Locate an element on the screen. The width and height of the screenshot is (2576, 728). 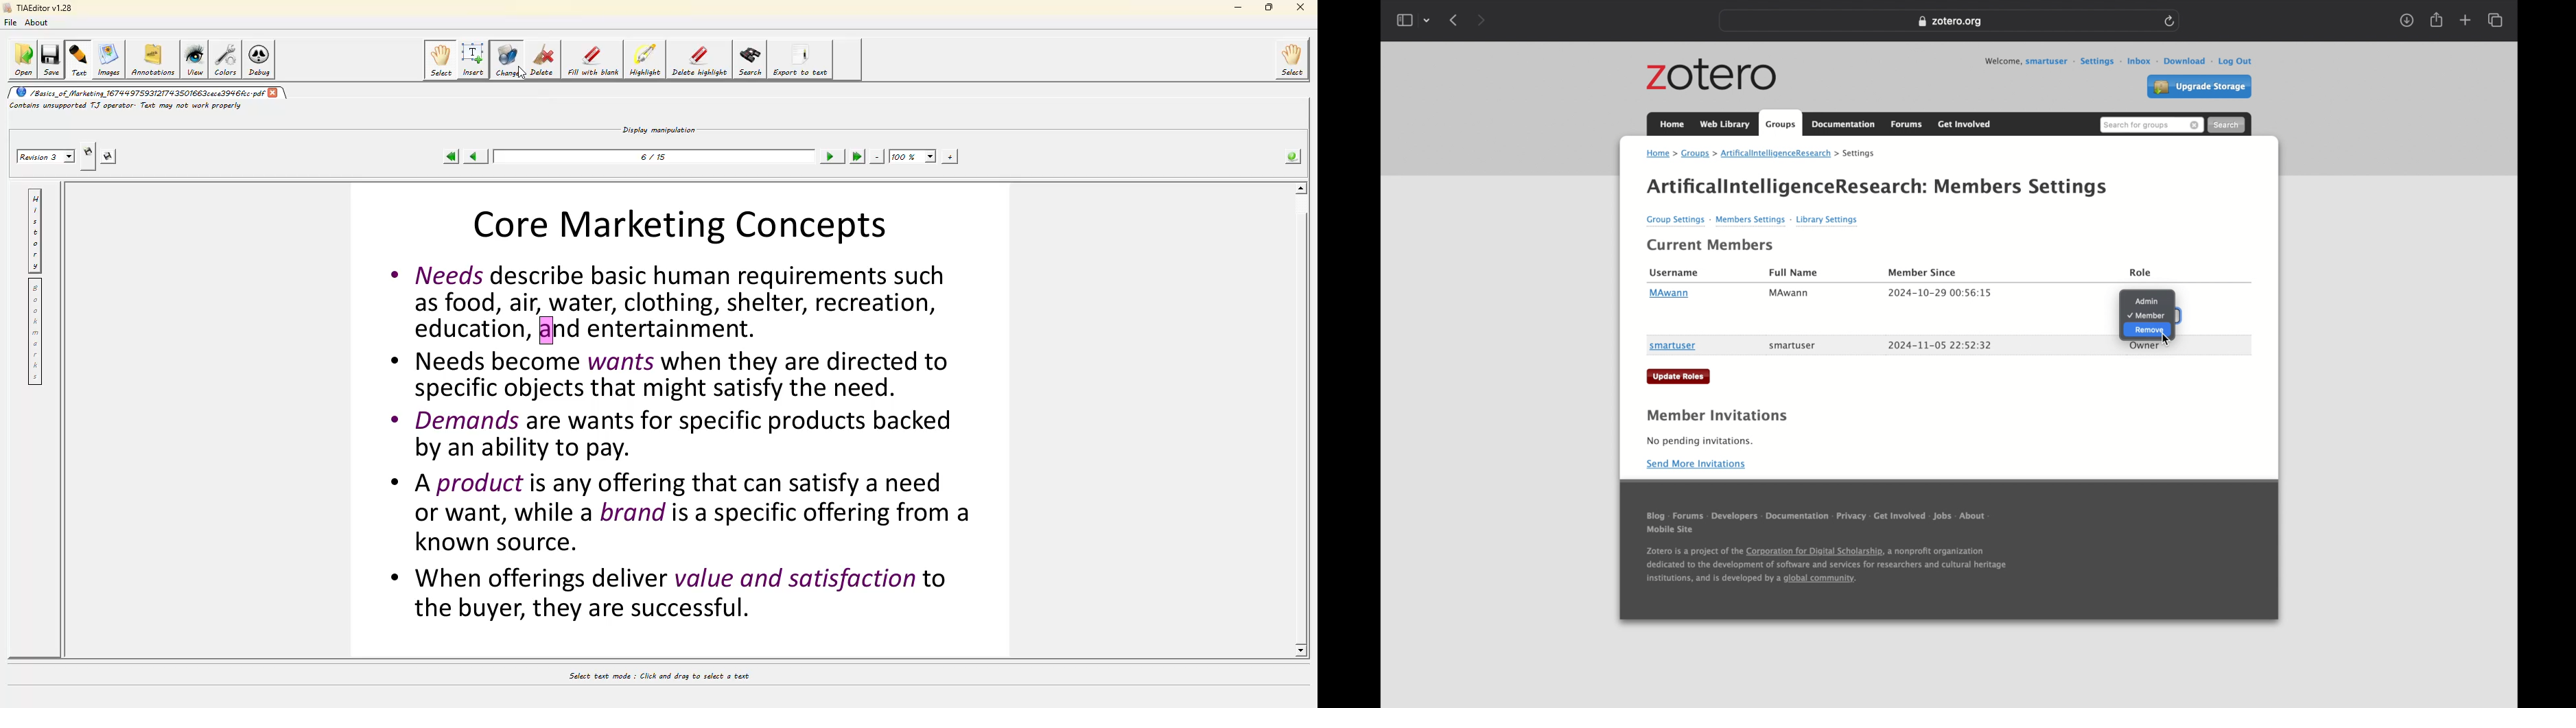
tab group picker is located at coordinates (1427, 20).